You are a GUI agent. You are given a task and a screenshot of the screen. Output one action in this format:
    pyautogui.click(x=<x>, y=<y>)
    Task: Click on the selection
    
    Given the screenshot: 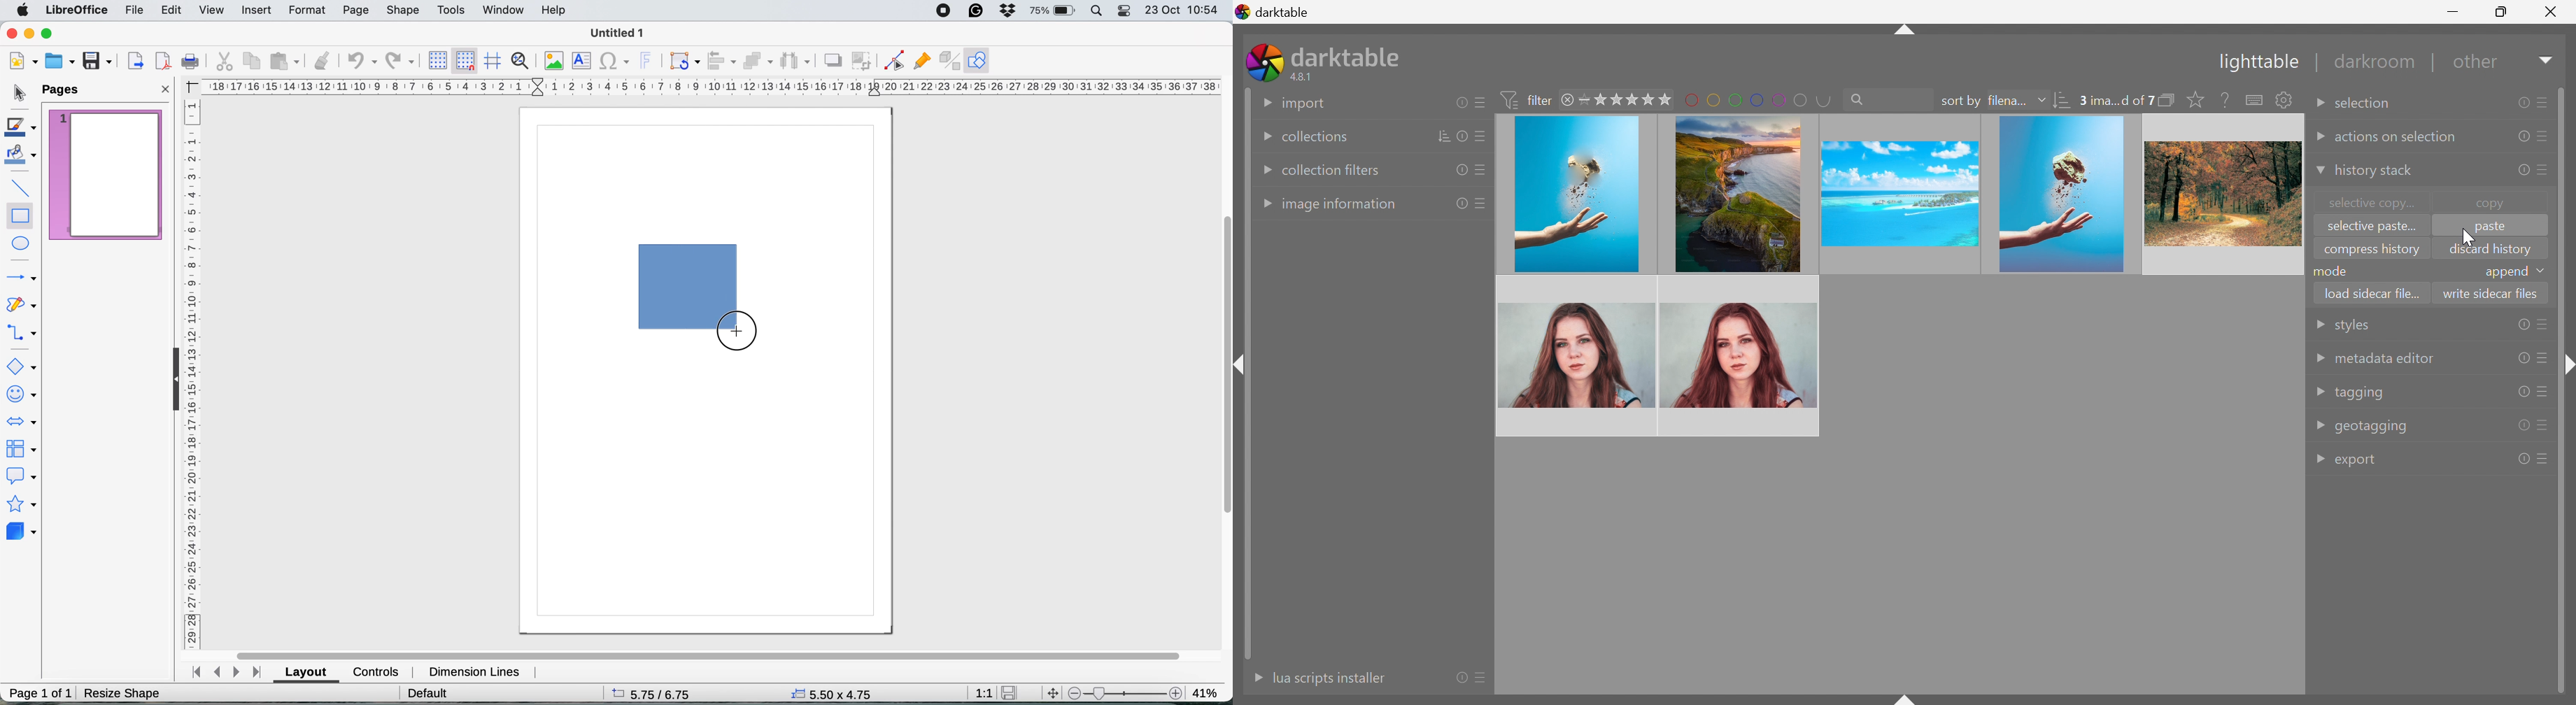 What is the action you would take?
    pyautogui.click(x=2367, y=104)
    